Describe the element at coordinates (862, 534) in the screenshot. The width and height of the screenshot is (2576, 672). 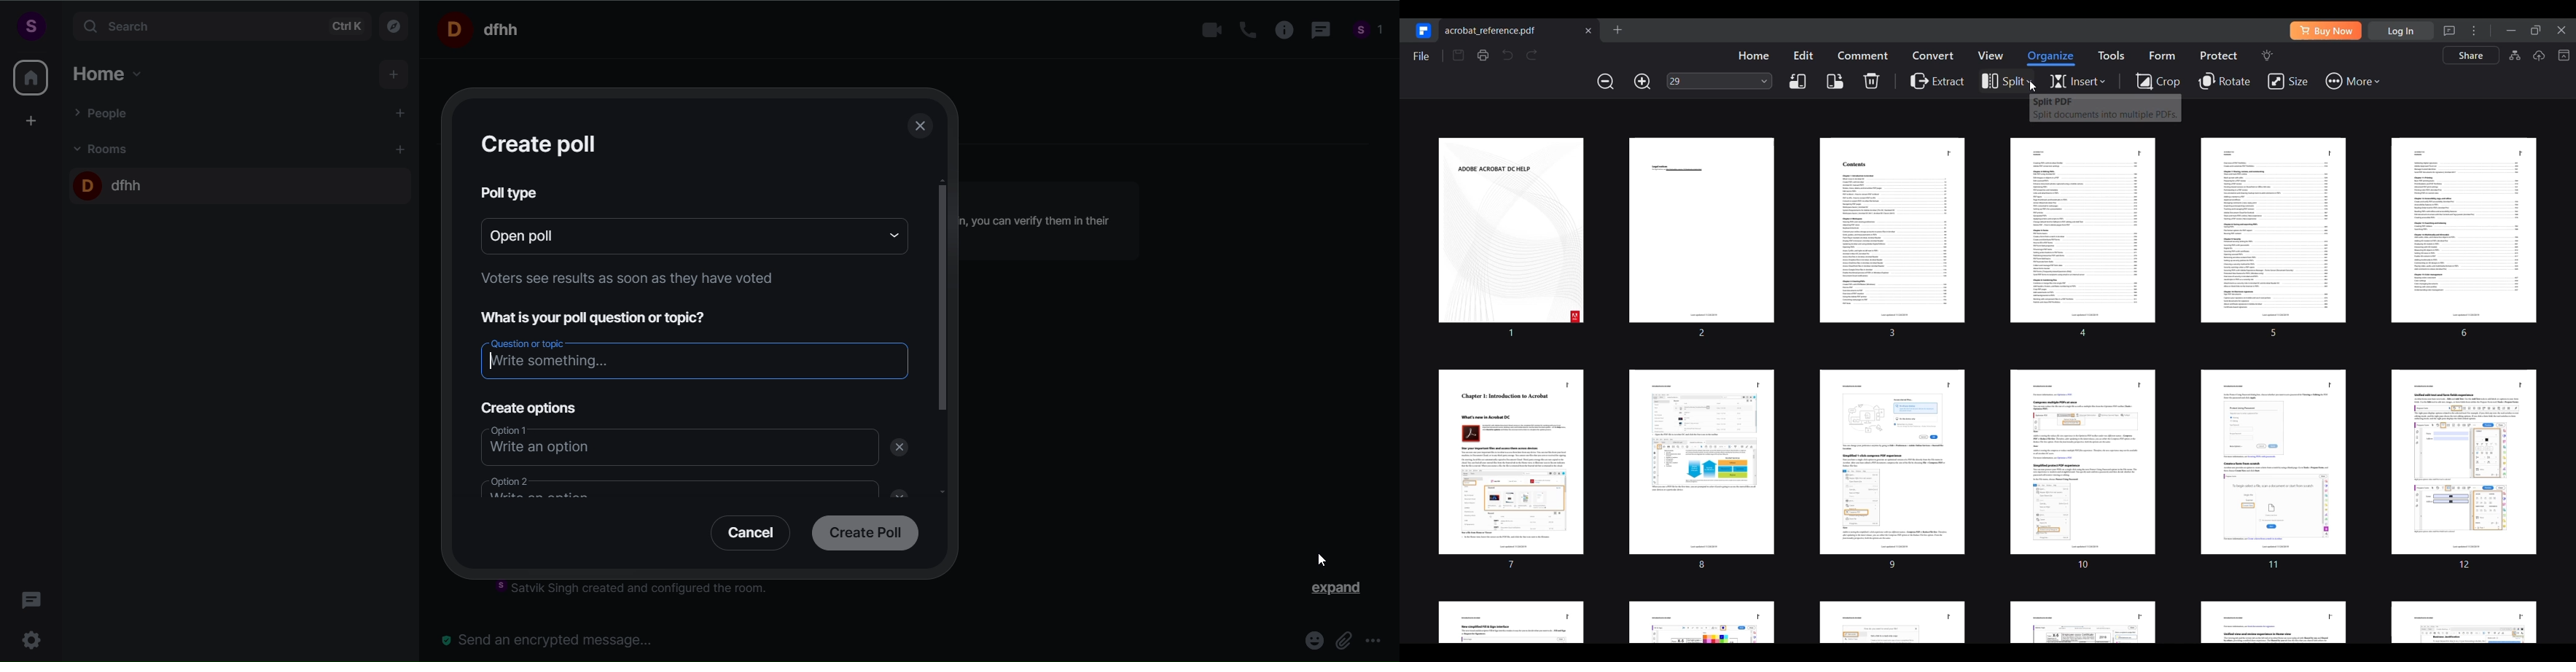
I see `create poll` at that location.